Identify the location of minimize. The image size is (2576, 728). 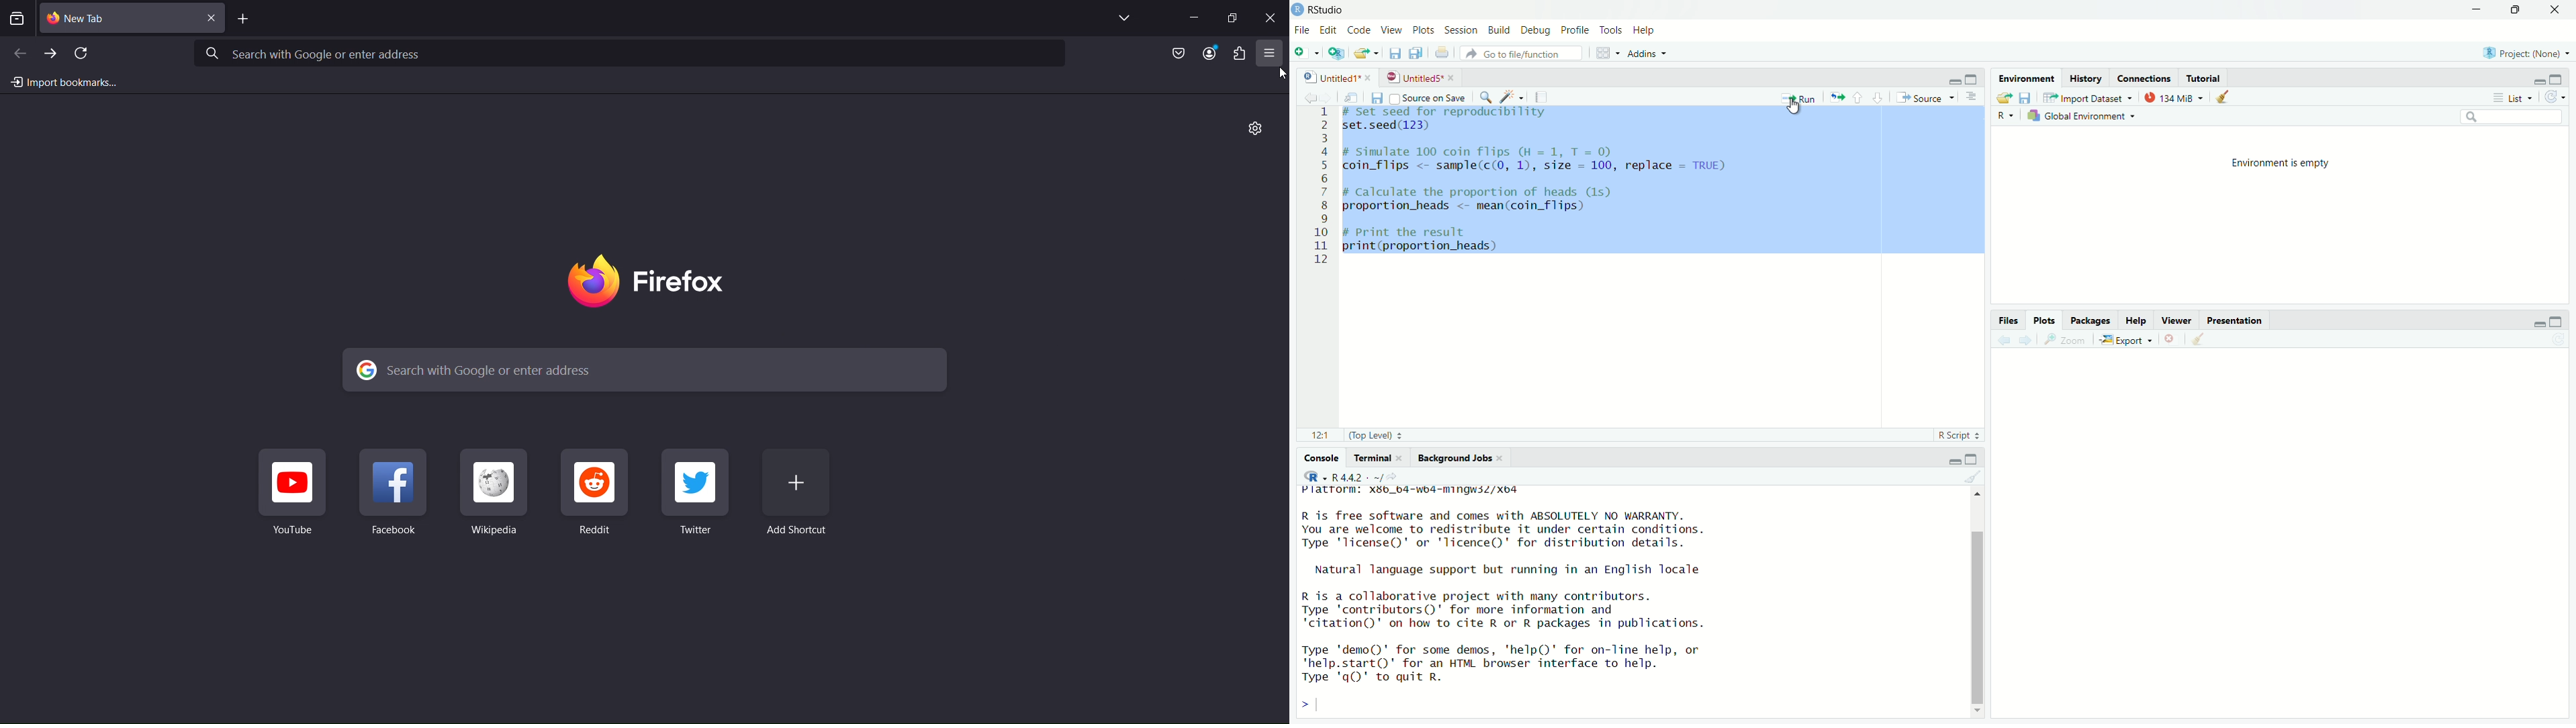
(2478, 9).